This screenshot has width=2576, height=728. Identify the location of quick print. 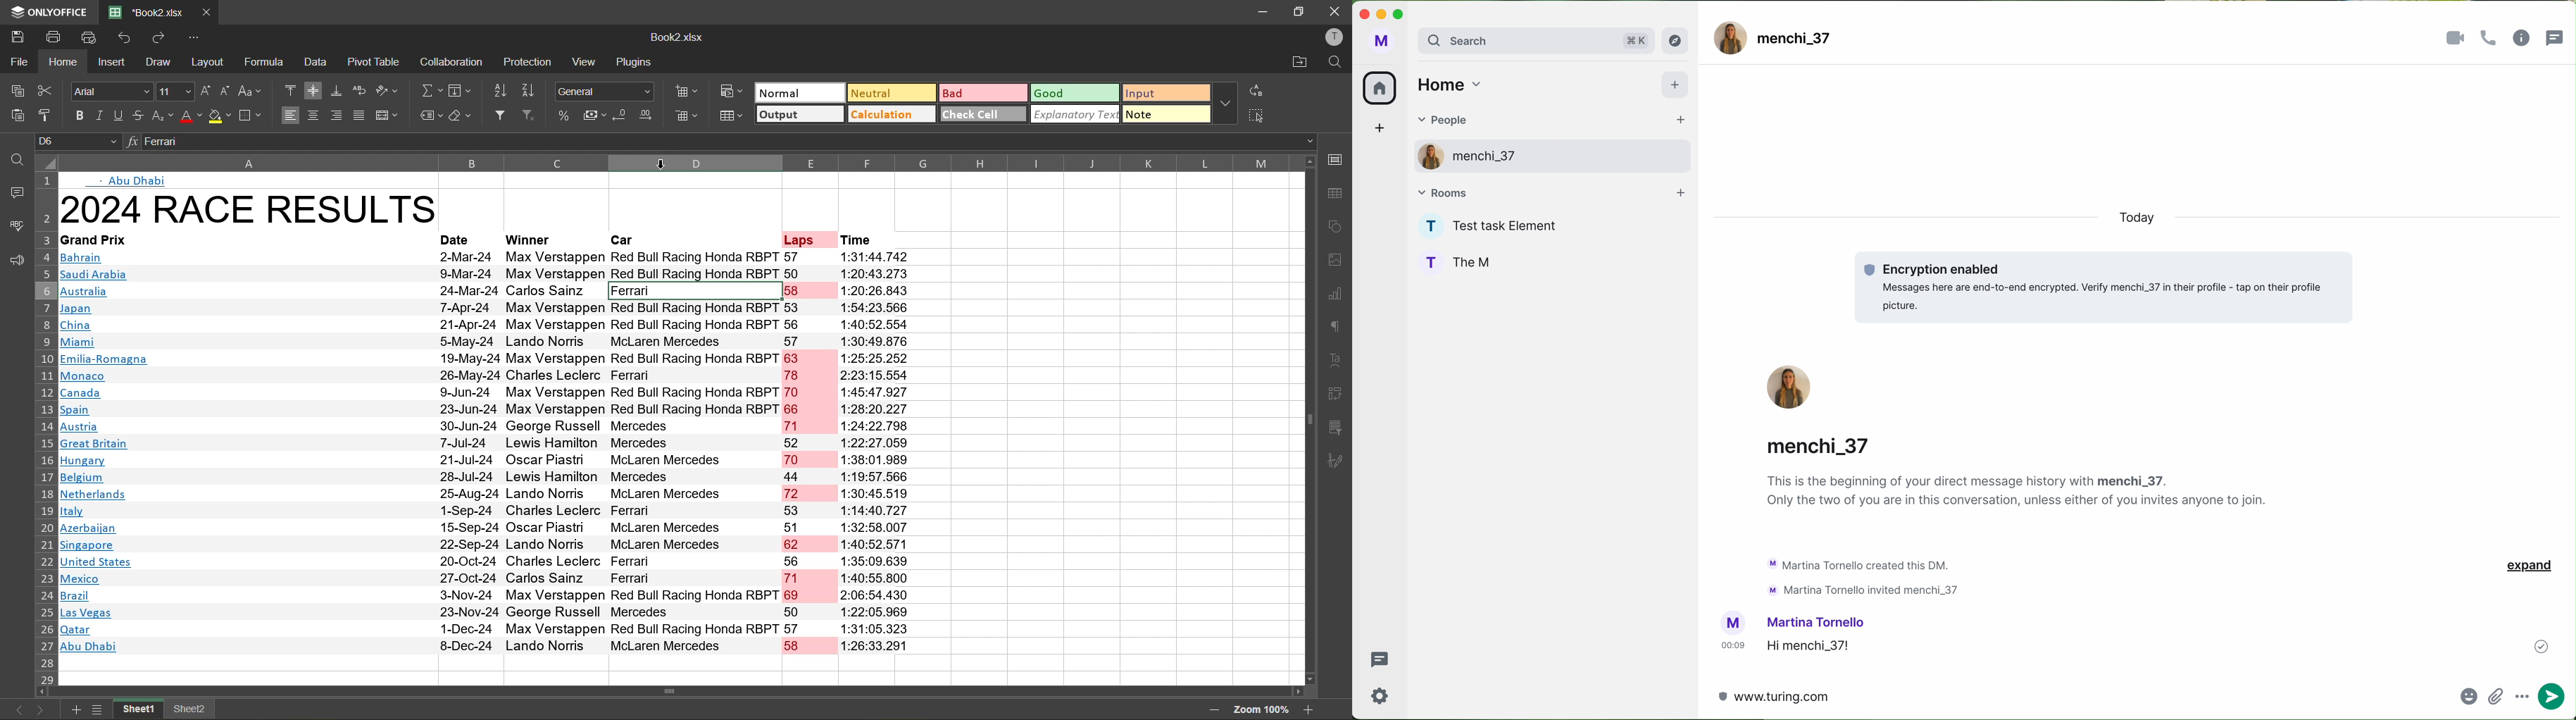
(88, 37).